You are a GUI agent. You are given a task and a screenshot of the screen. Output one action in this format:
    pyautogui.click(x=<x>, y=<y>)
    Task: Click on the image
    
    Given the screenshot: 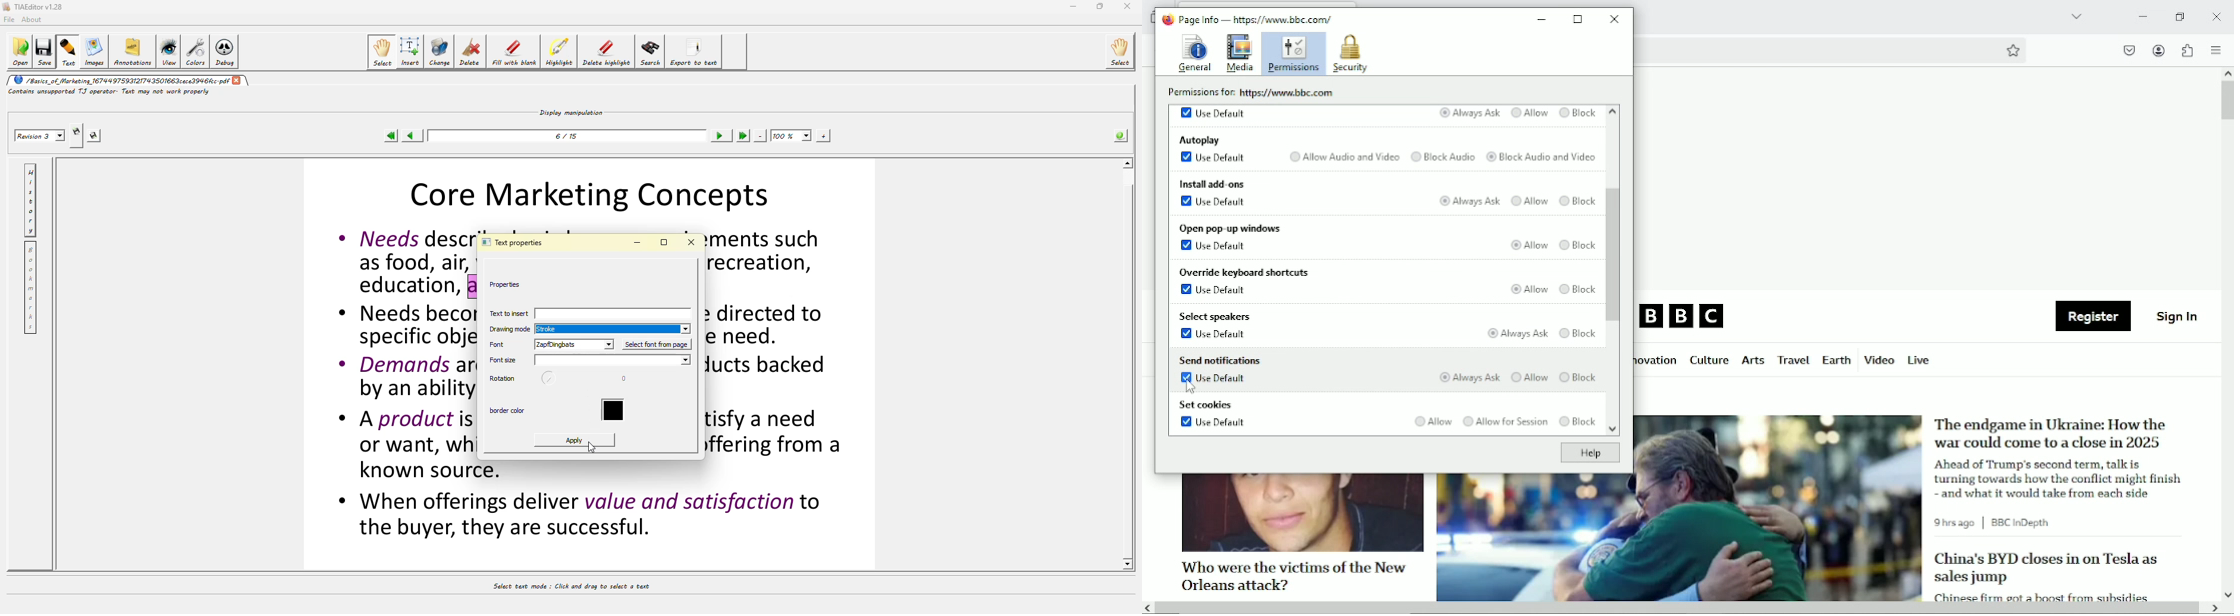 What is the action you would take?
    pyautogui.click(x=1301, y=513)
    